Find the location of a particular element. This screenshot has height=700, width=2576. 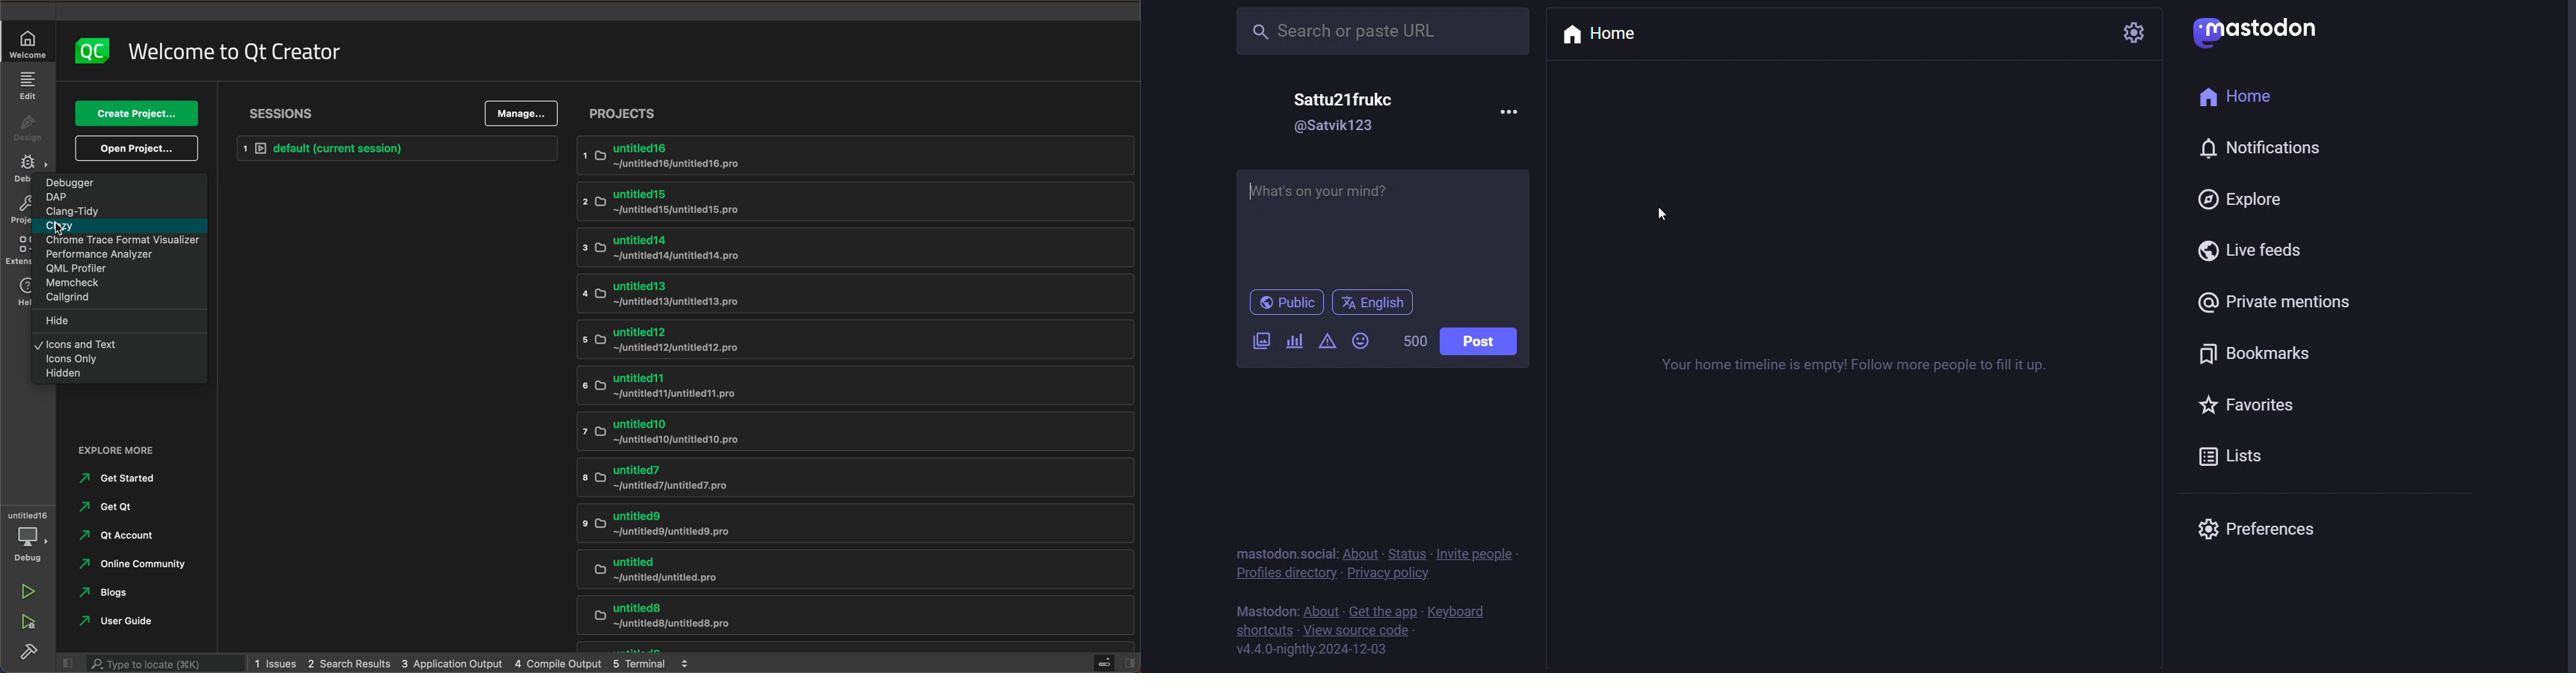

get the app is located at coordinates (1381, 610).